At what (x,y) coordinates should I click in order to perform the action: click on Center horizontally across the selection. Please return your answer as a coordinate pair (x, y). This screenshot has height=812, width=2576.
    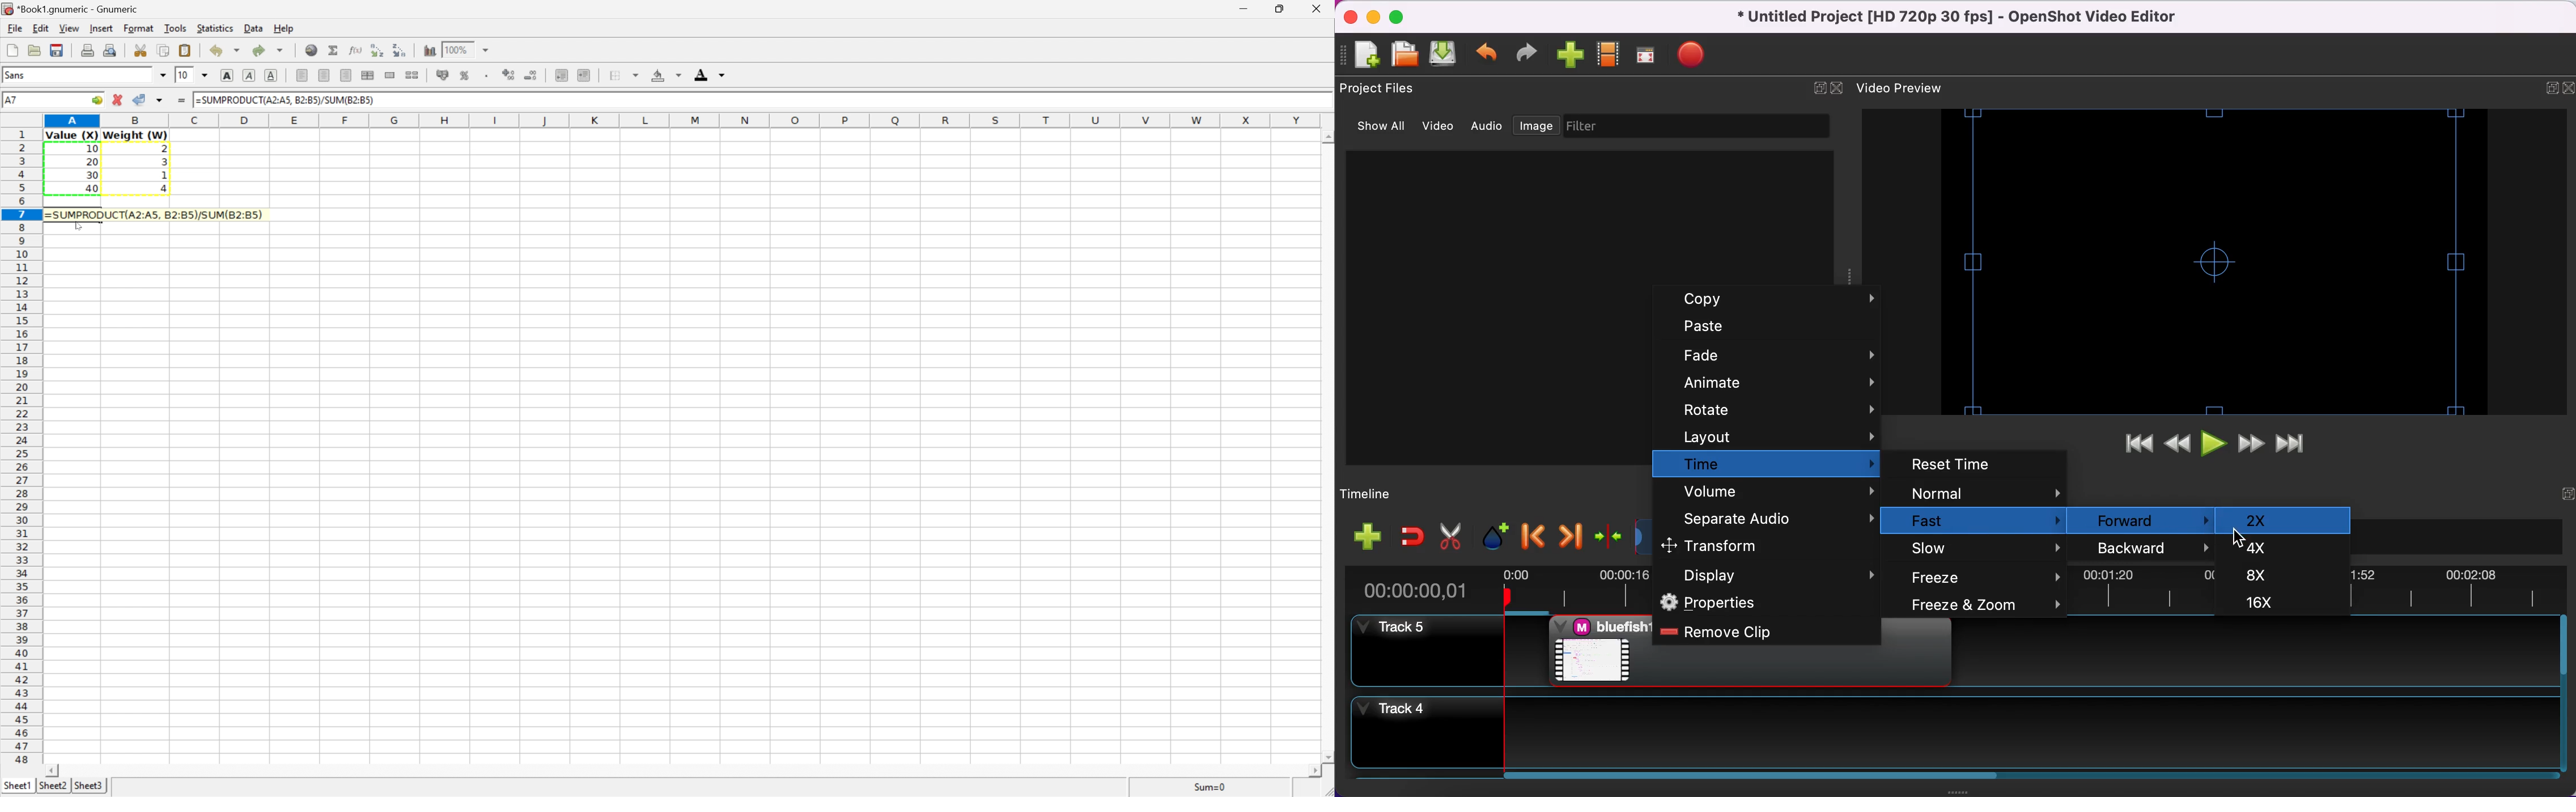
    Looking at the image, I should click on (369, 74).